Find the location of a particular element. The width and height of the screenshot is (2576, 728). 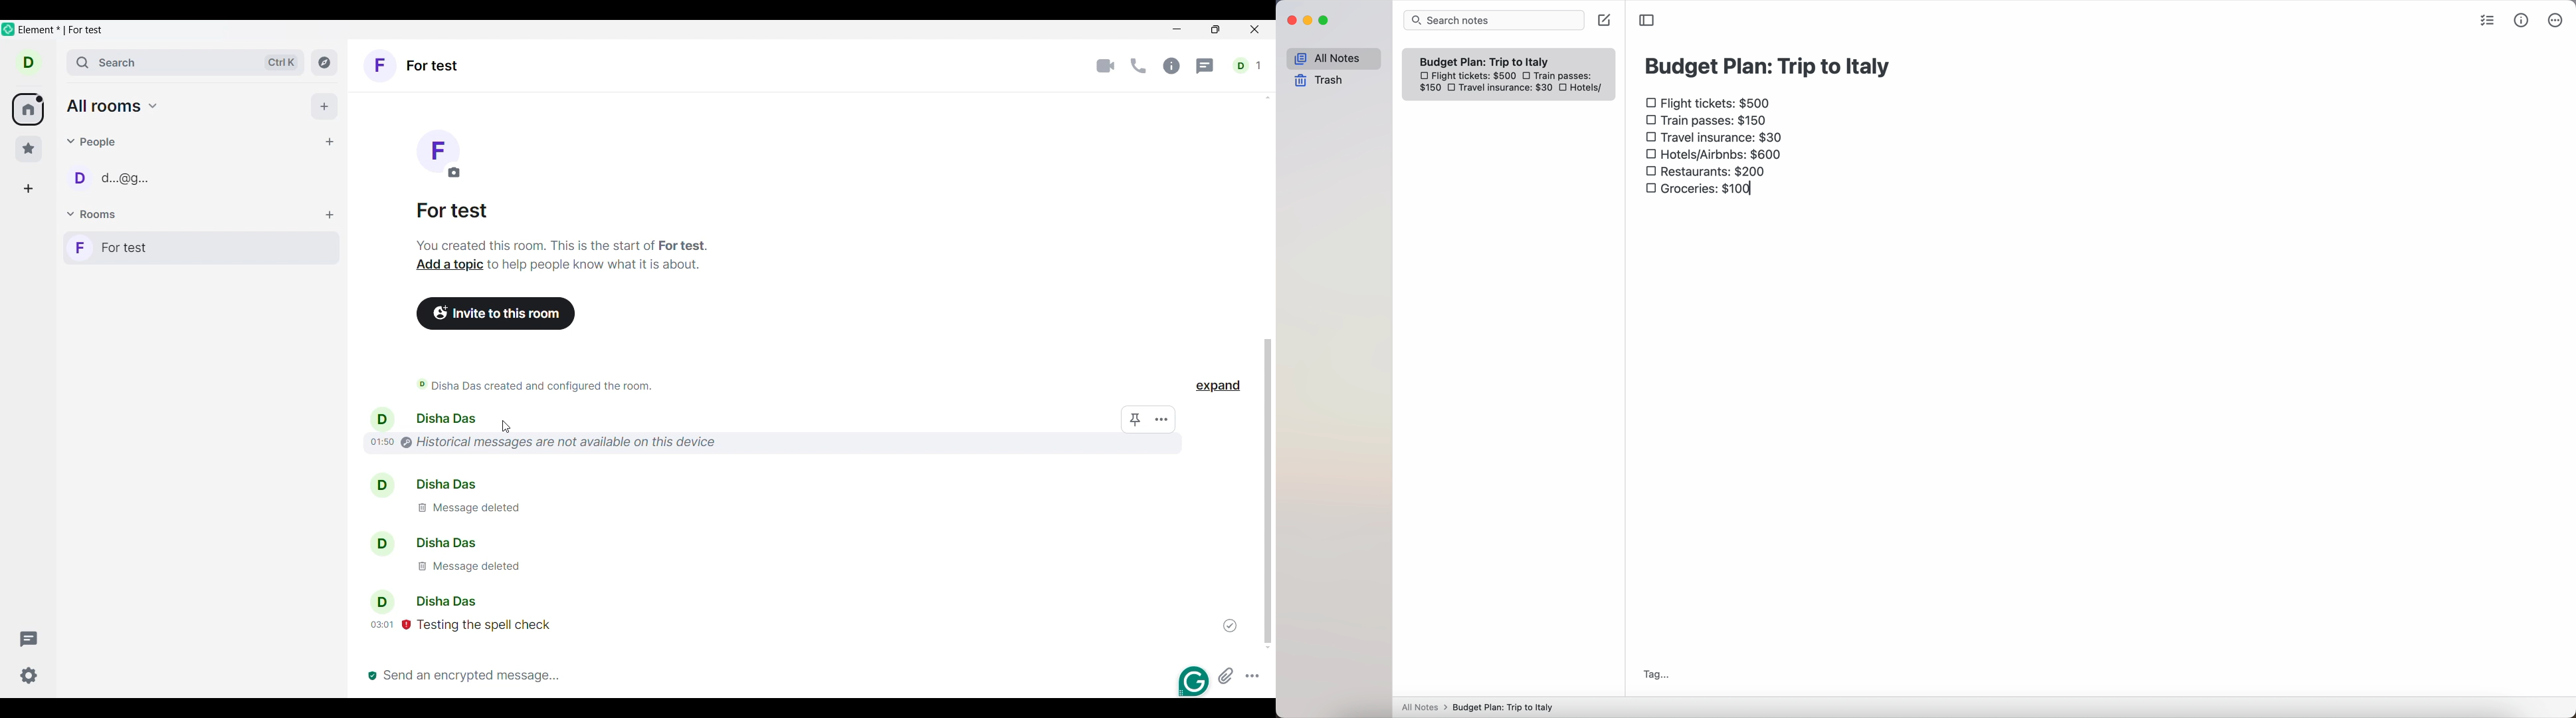

travel insurance: $30 checkbox is located at coordinates (1715, 137).